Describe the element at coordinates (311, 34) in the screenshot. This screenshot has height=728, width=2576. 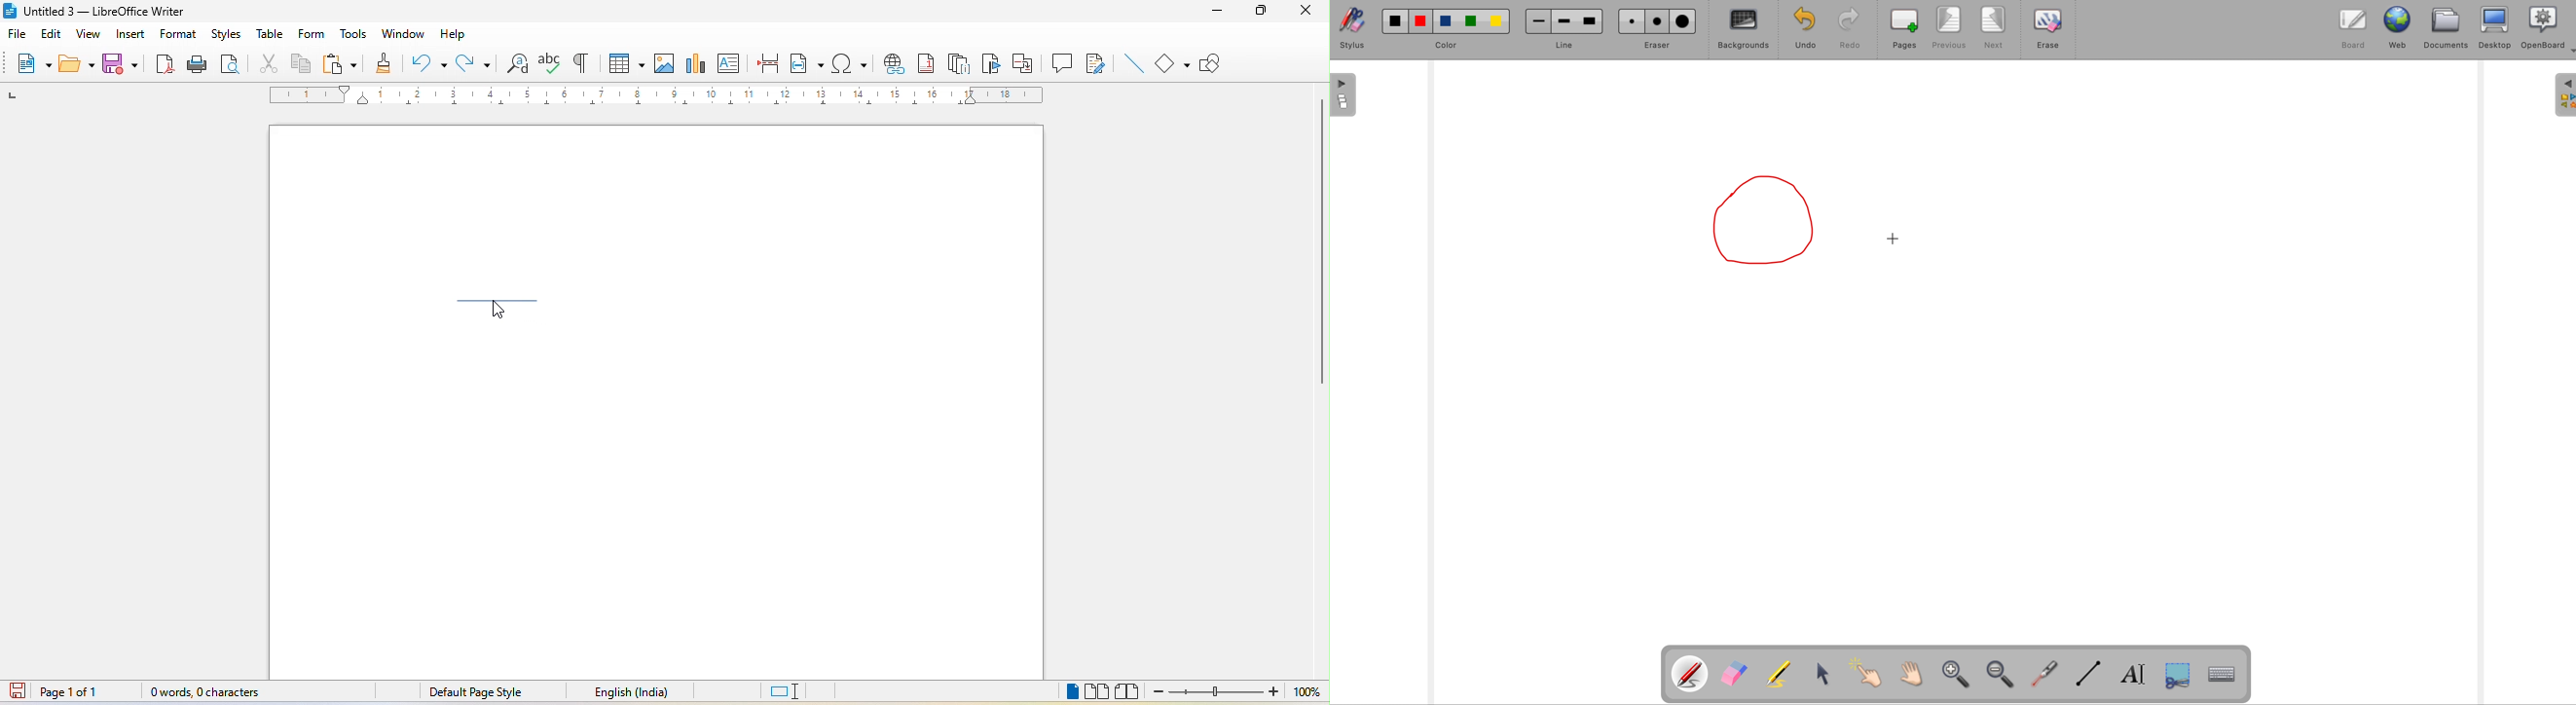
I see `form` at that location.